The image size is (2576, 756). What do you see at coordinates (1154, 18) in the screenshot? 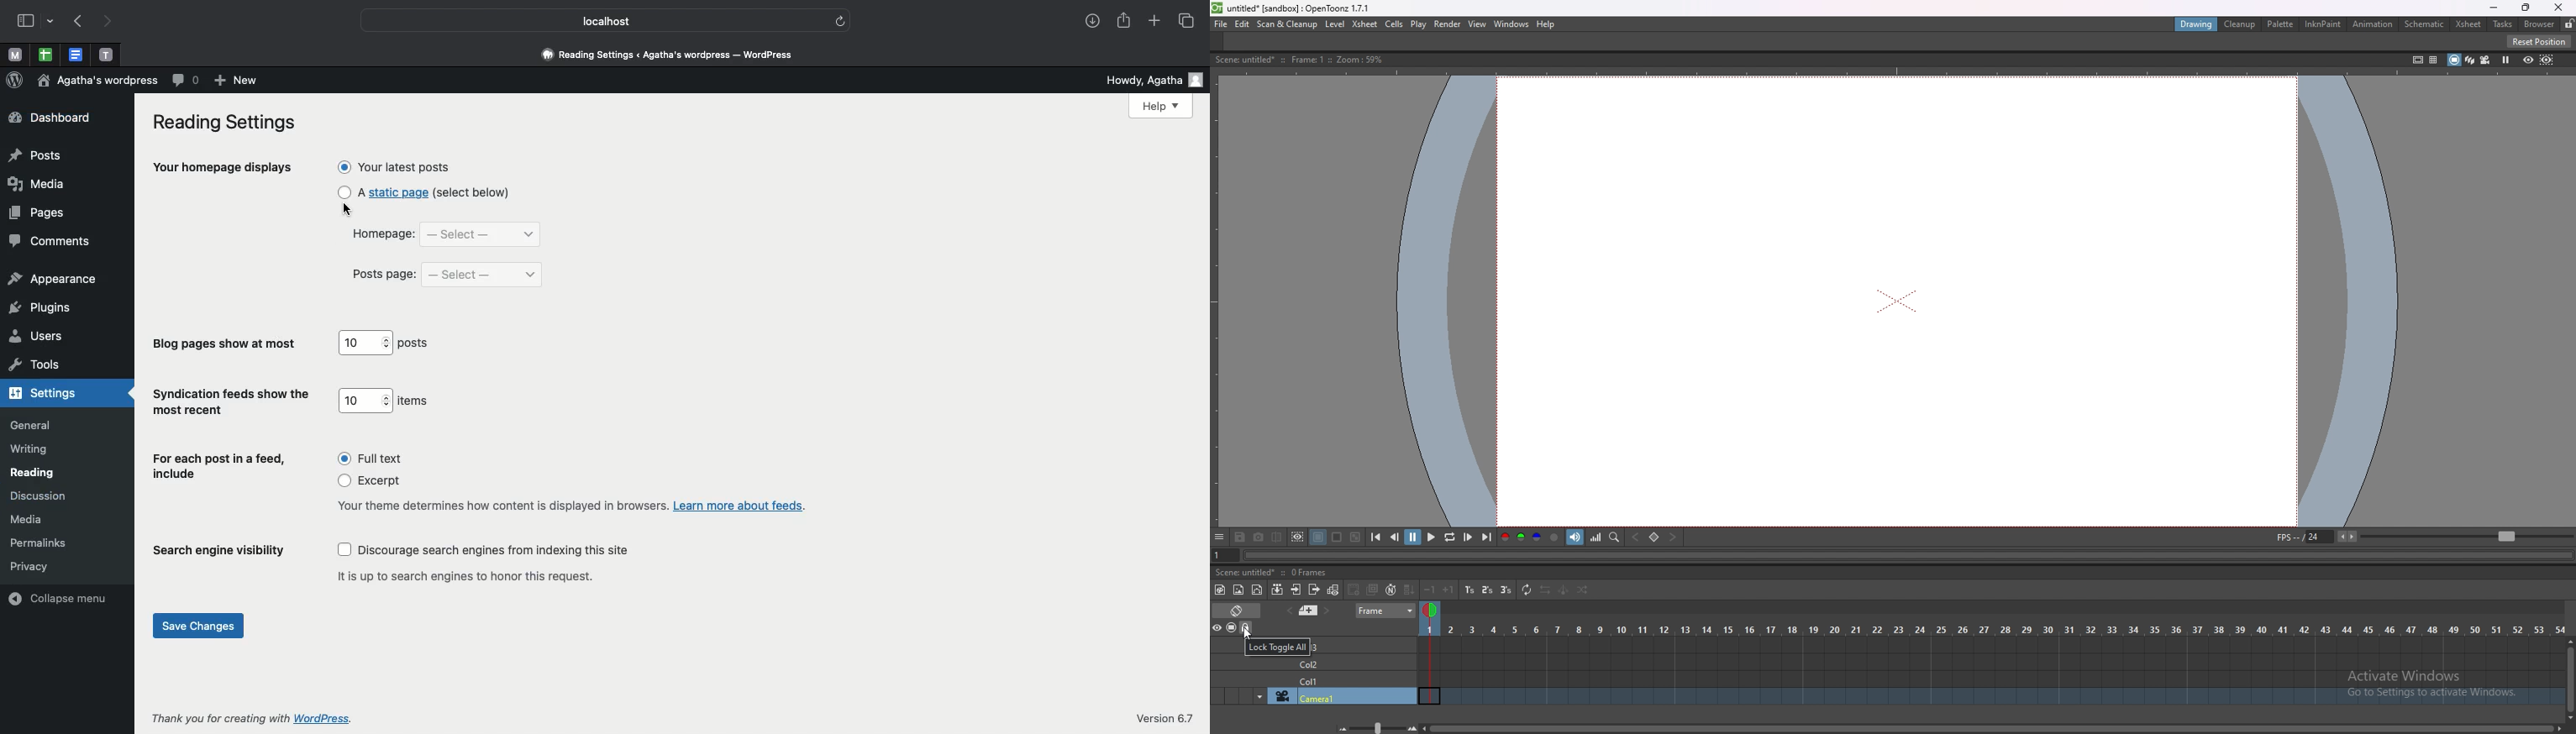
I see `Add new tab` at bounding box center [1154, 18].